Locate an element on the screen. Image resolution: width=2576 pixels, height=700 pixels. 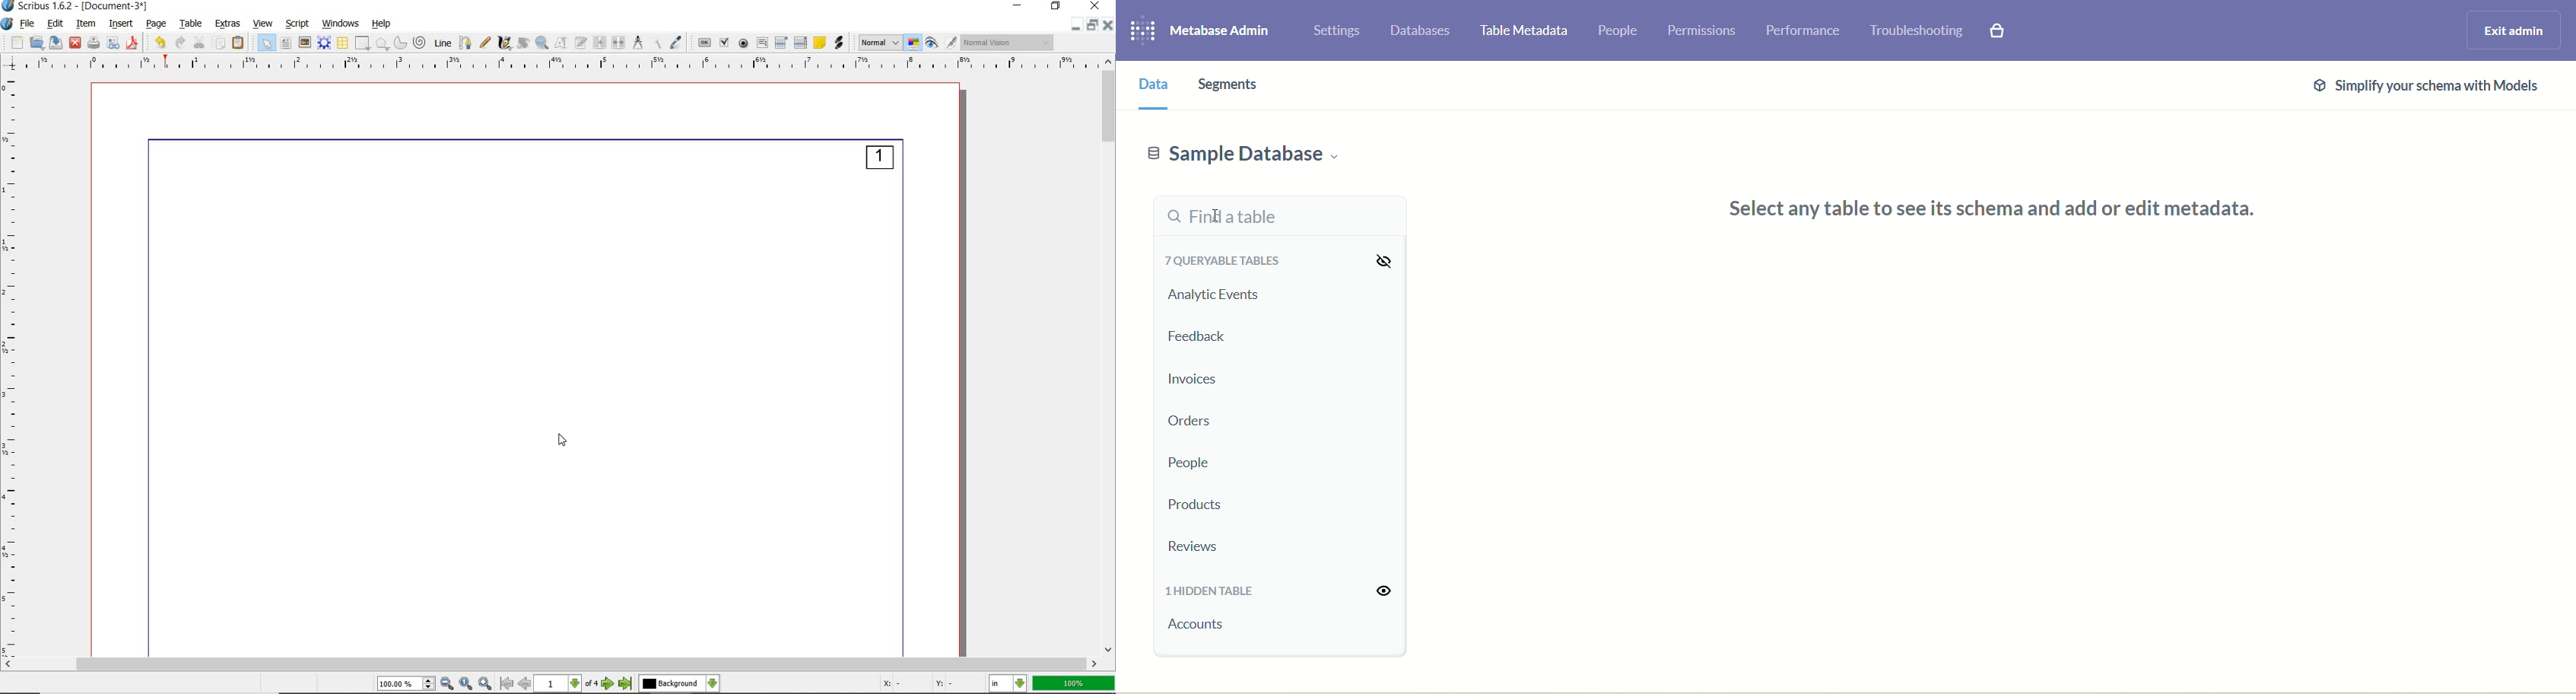
Scribus 1.62 - [Document-3*] is located at coordinates (81, 7).